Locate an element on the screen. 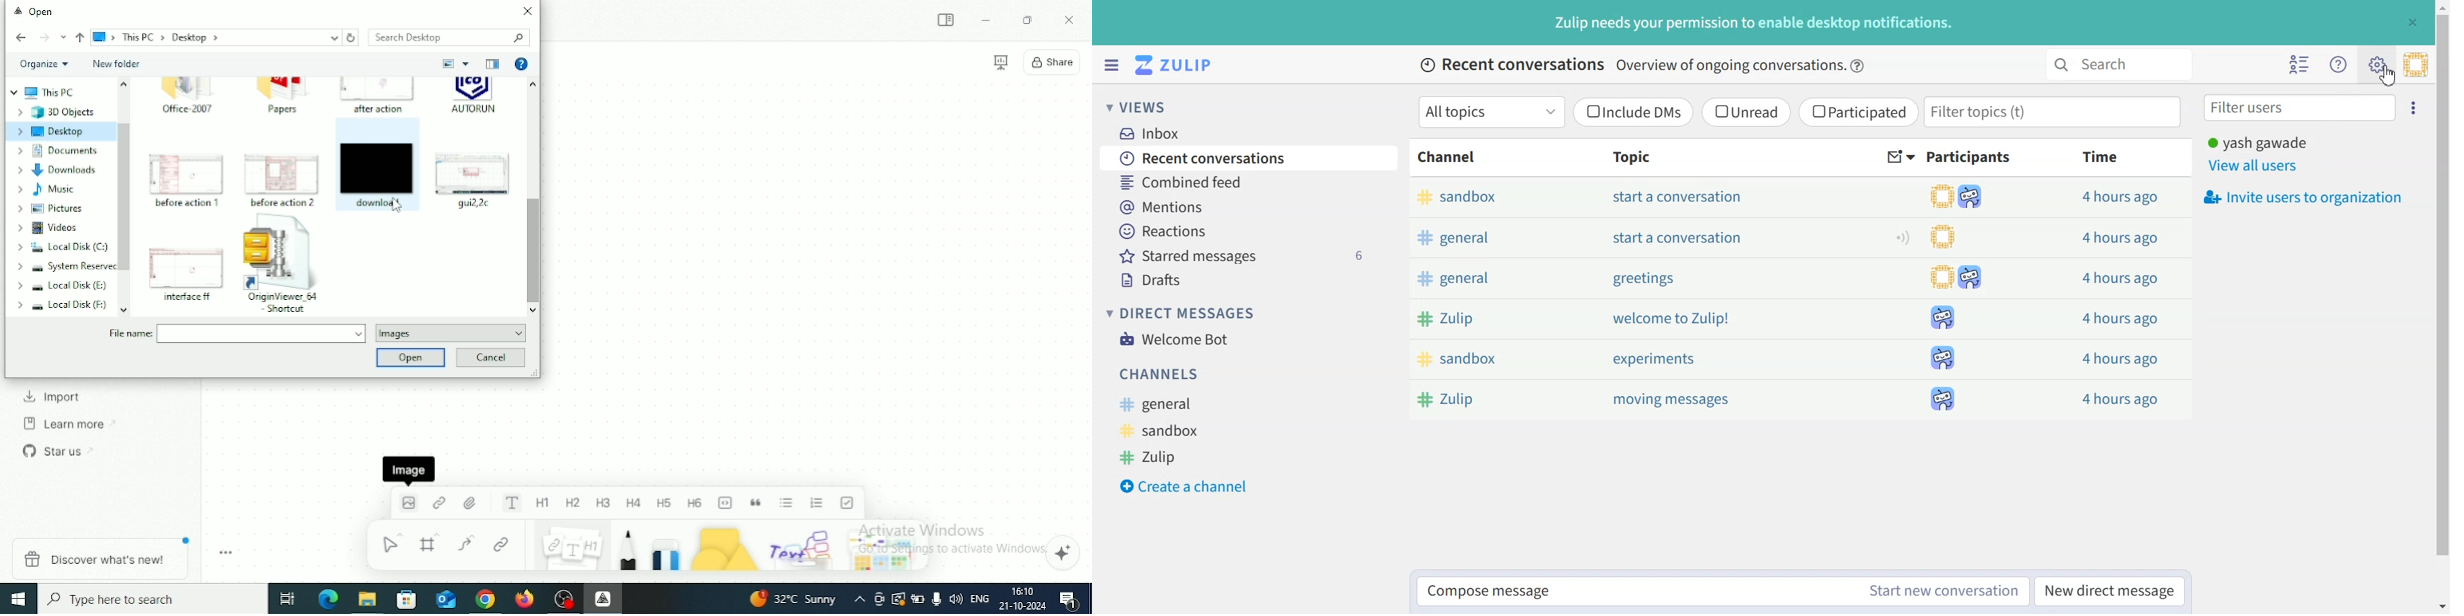 This screenshot has height=616, width=2464. File is located at coordinates (472, 503).